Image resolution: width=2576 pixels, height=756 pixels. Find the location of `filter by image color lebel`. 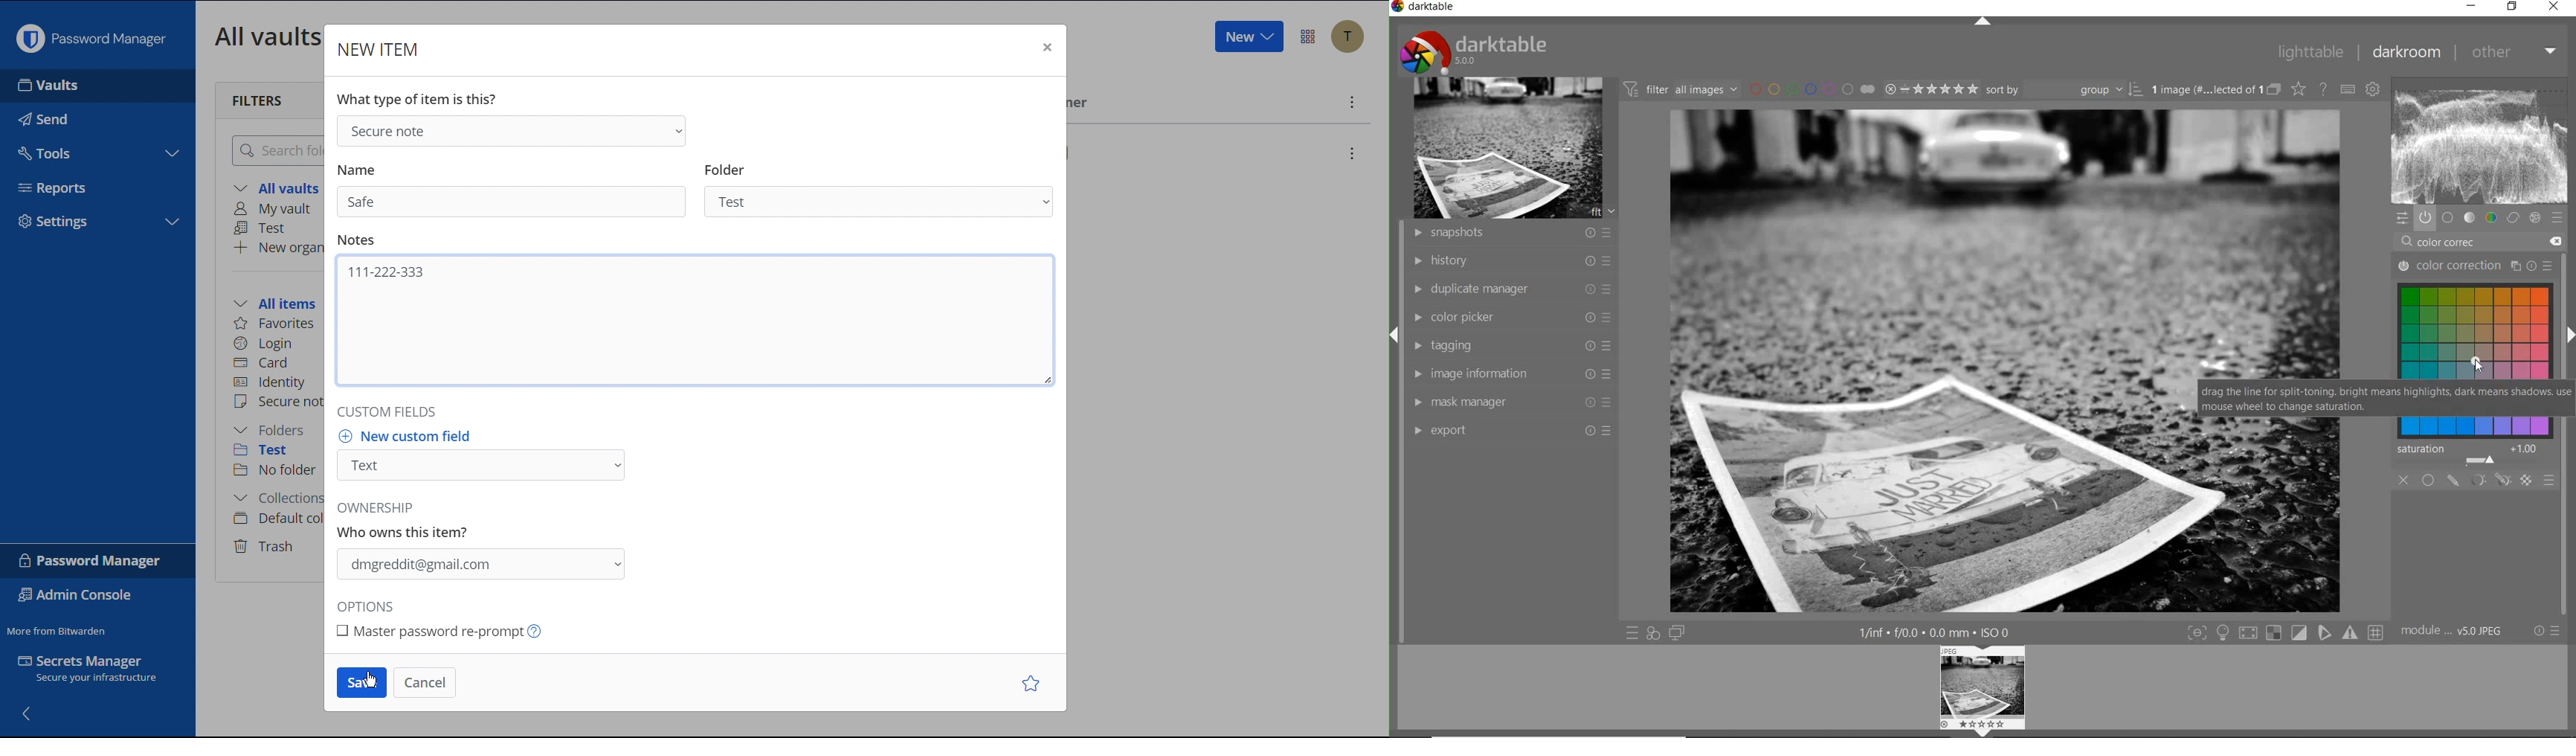

filter by image color lebel is located at coordinates (1811, 88).